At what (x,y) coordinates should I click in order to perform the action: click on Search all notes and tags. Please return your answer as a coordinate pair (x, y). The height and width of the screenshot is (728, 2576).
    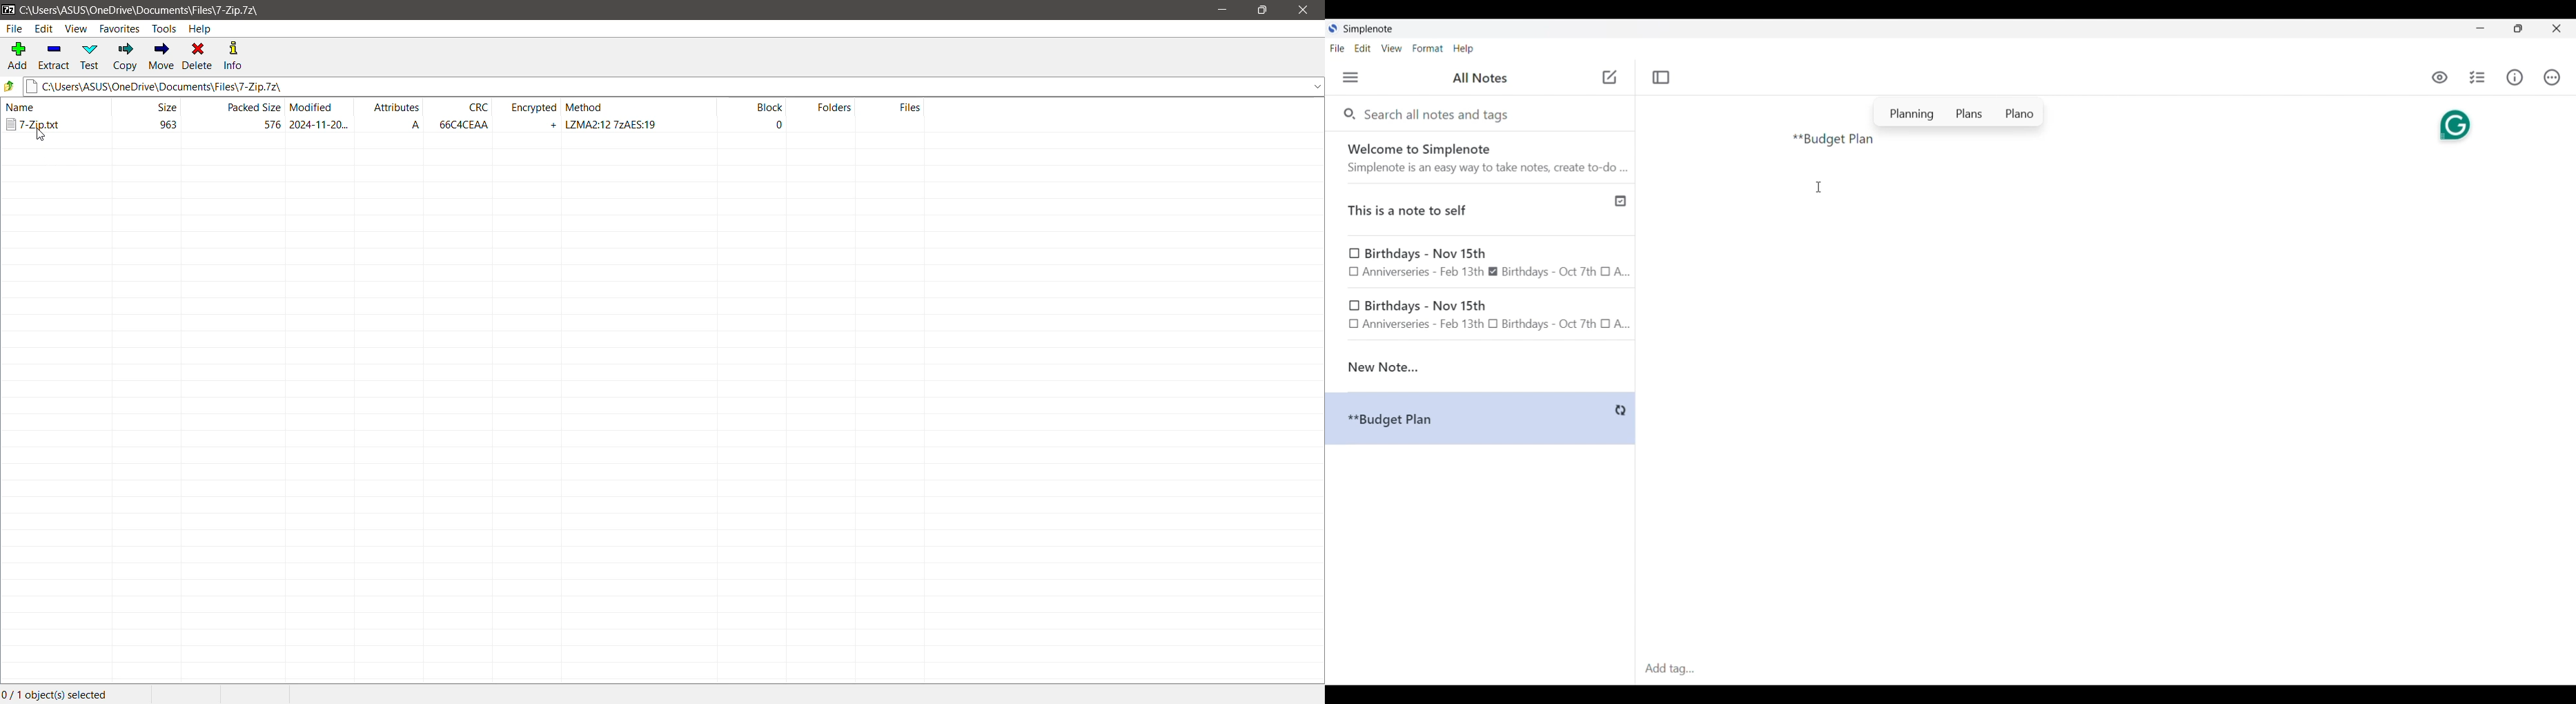
    Looking at the image, I should click on (1440, 113).